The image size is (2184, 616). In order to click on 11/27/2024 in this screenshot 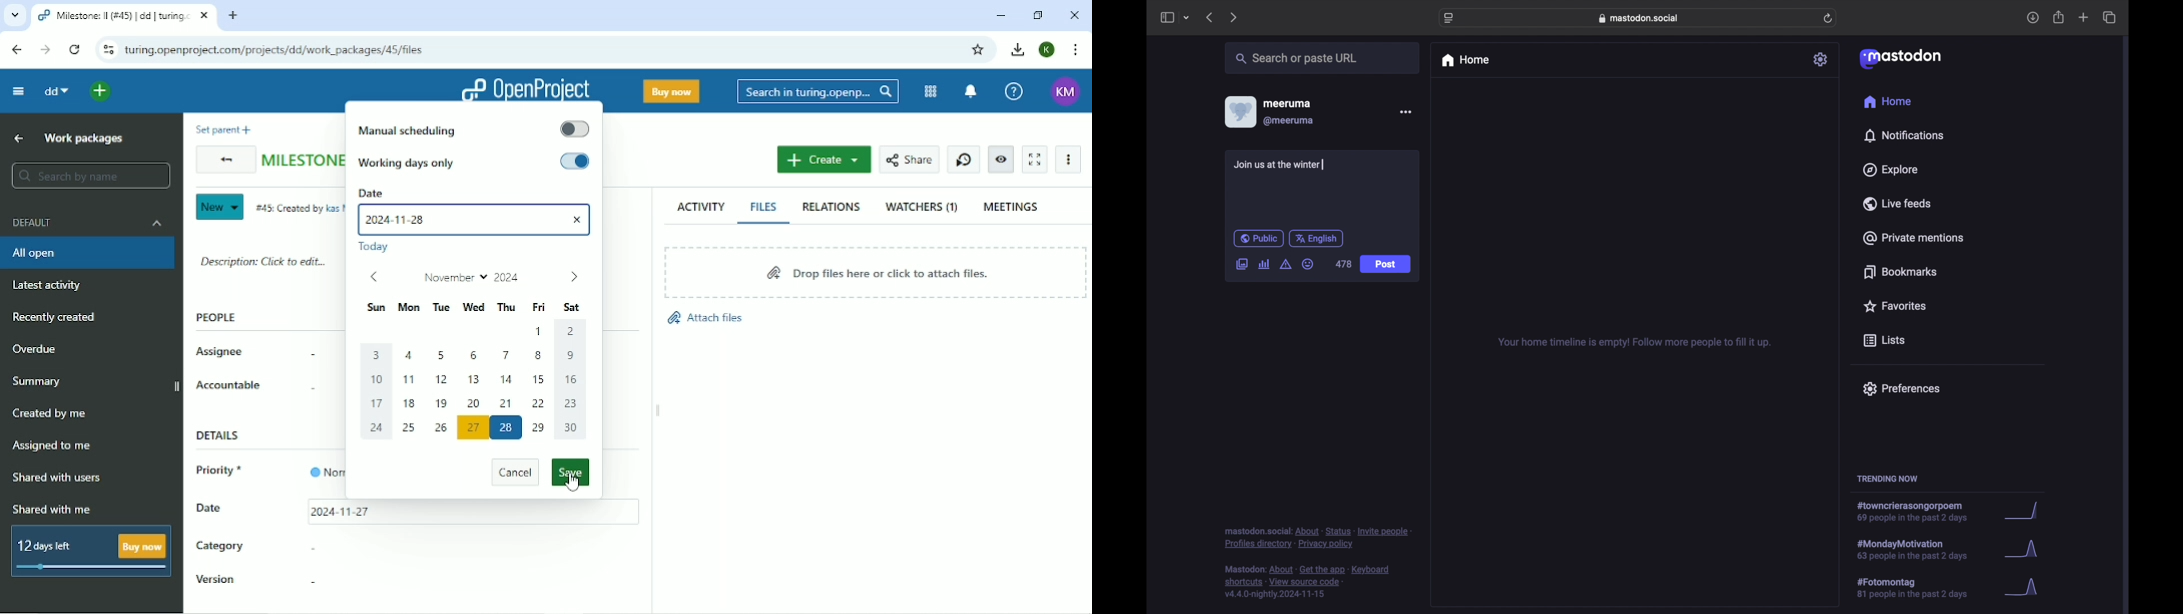, I will do `click(340, 513)`.